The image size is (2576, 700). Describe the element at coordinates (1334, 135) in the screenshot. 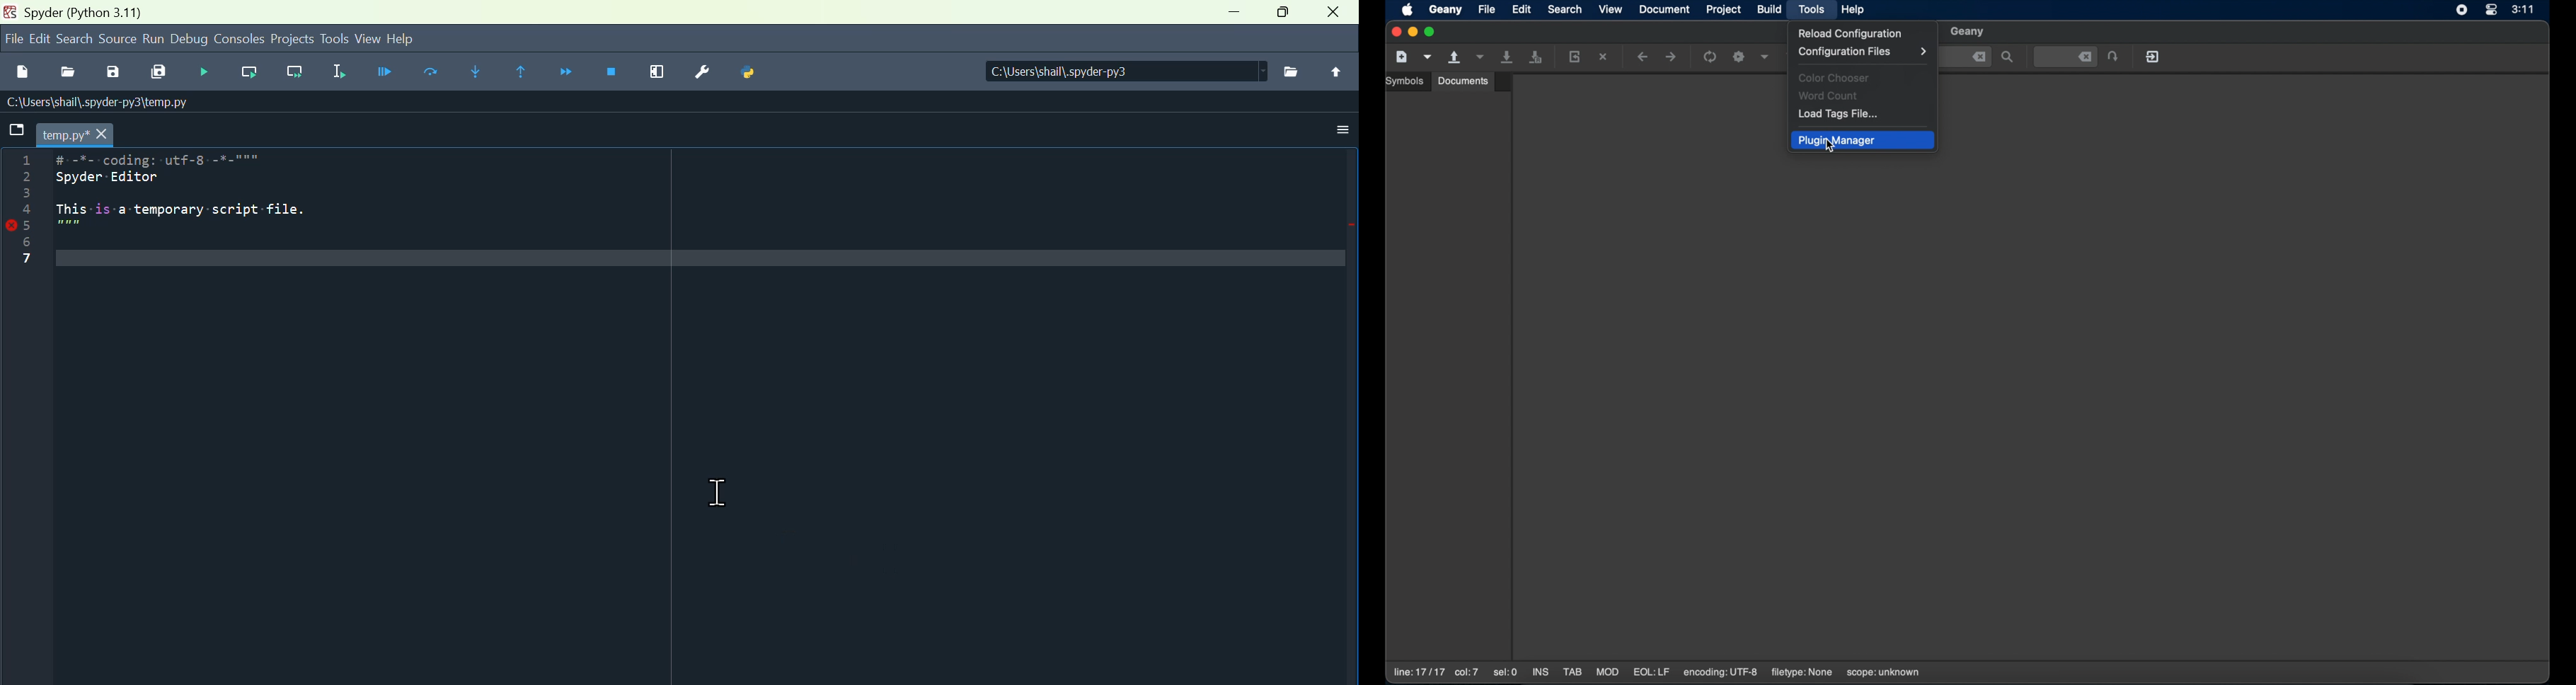

I see `More options` at that location.